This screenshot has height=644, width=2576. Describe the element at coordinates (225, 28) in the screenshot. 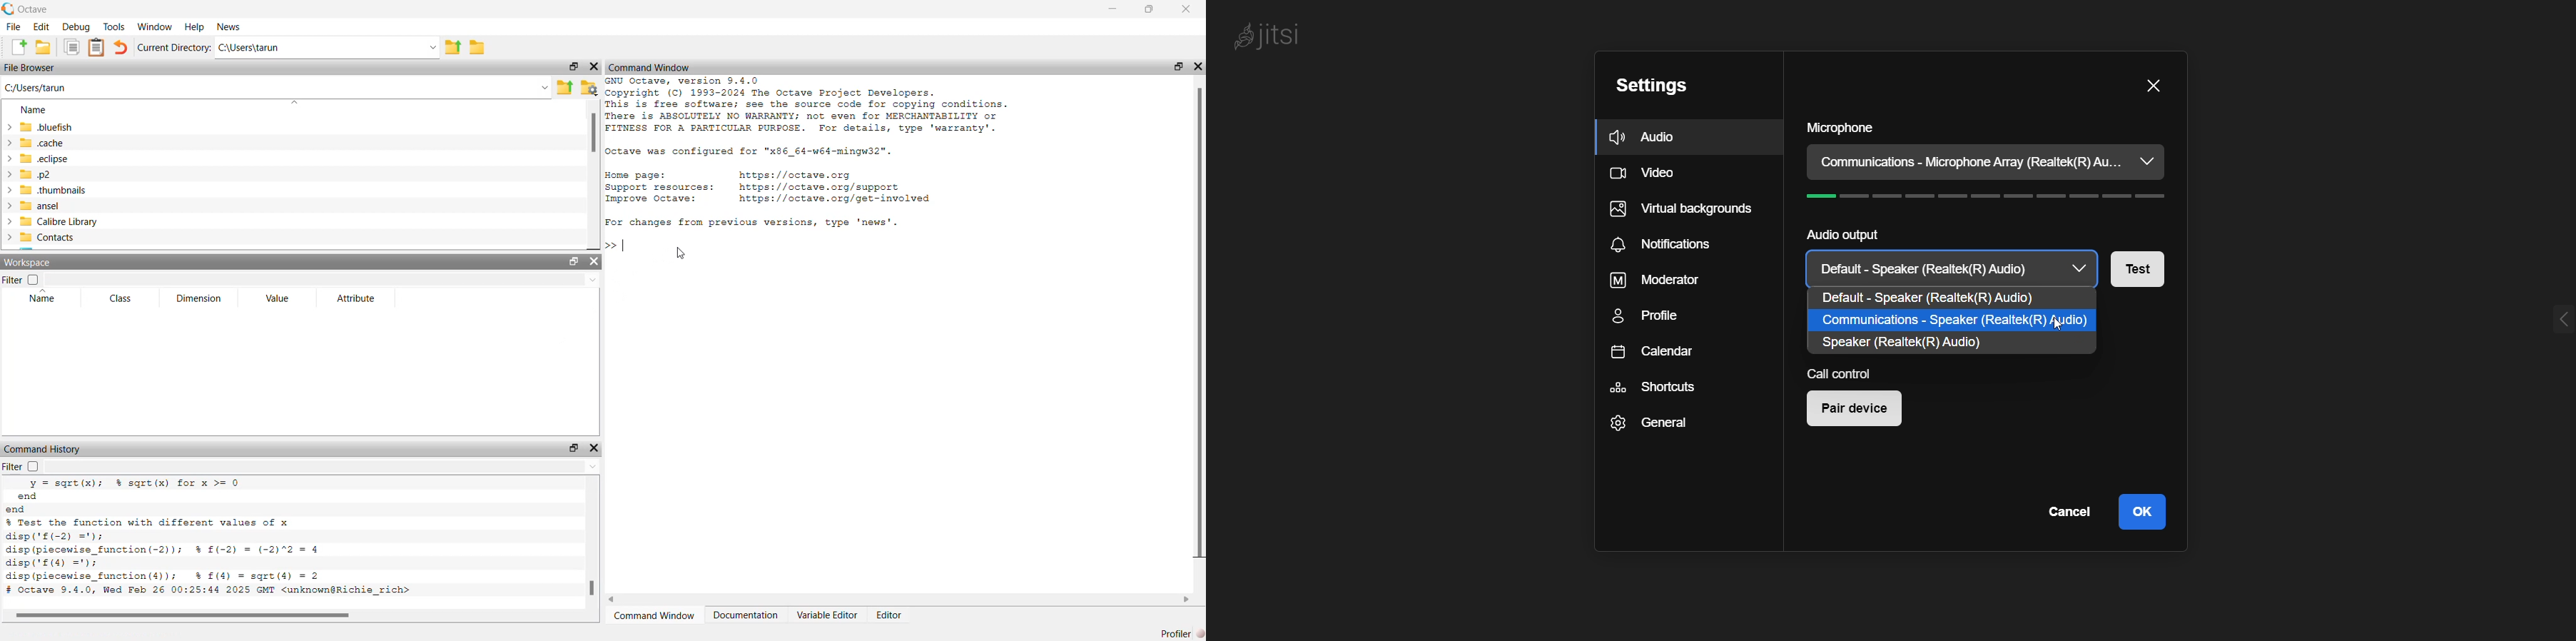

I see `News` at that location.